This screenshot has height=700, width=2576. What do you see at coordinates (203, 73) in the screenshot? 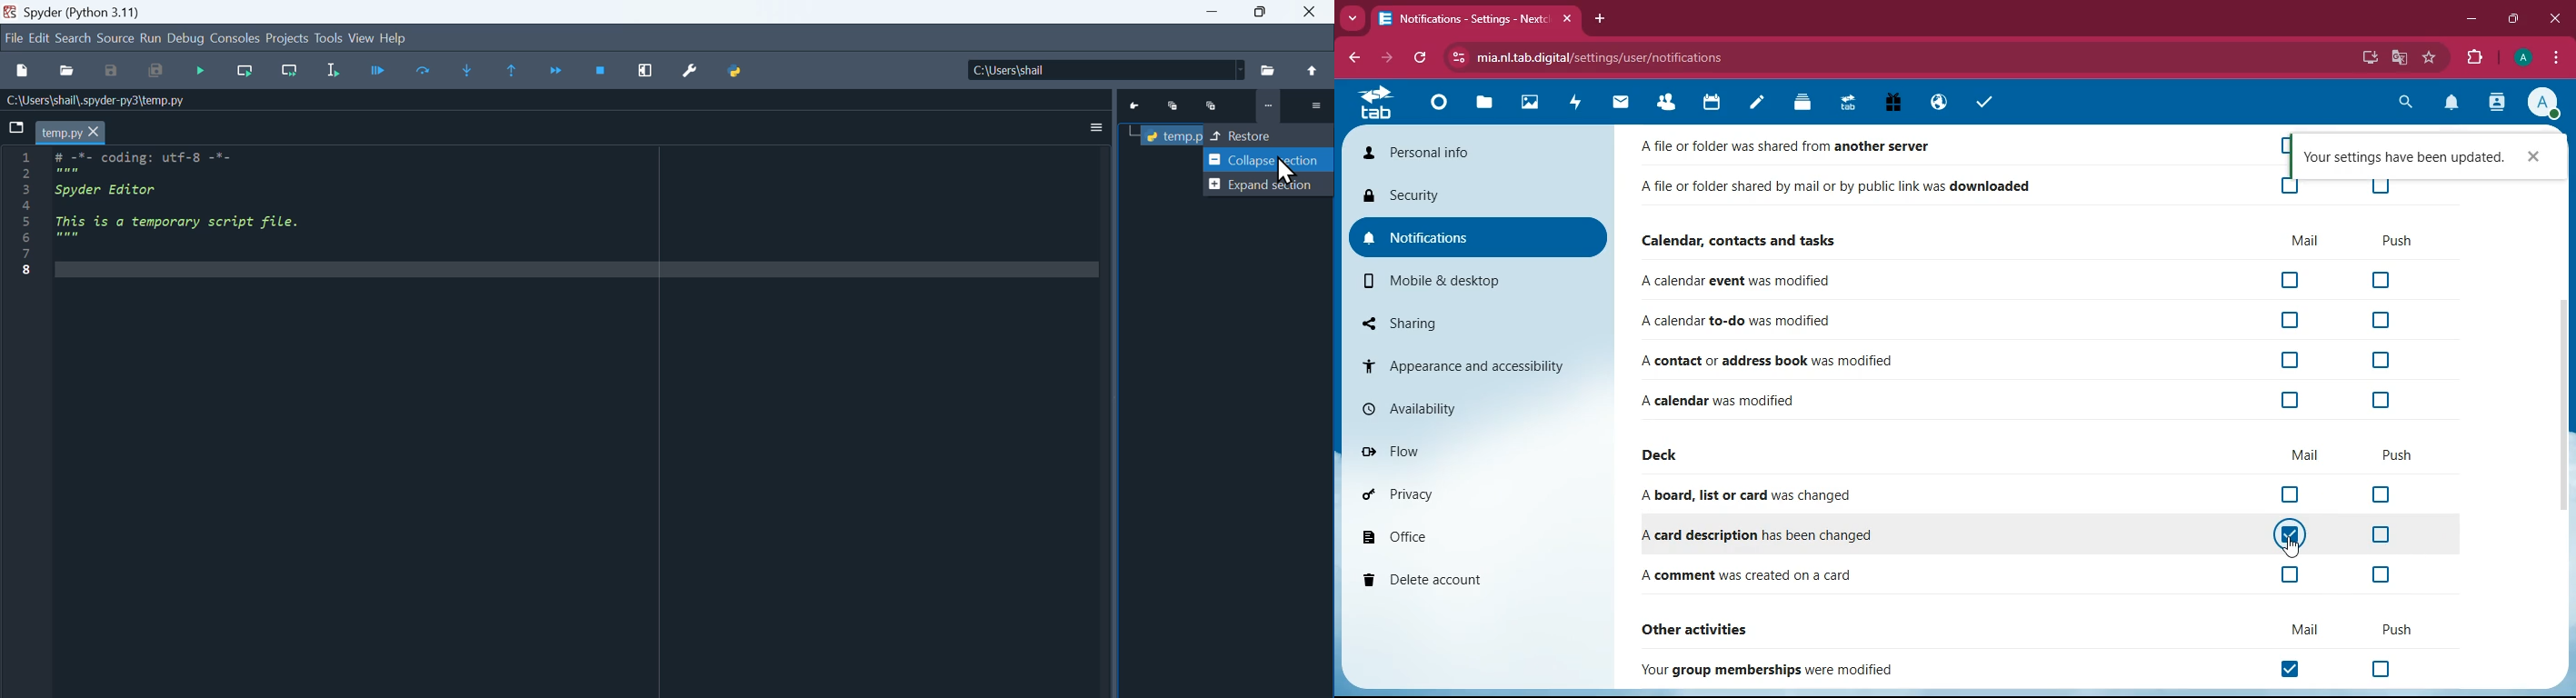
I see `Debugging` at bounding box center [203, 73].